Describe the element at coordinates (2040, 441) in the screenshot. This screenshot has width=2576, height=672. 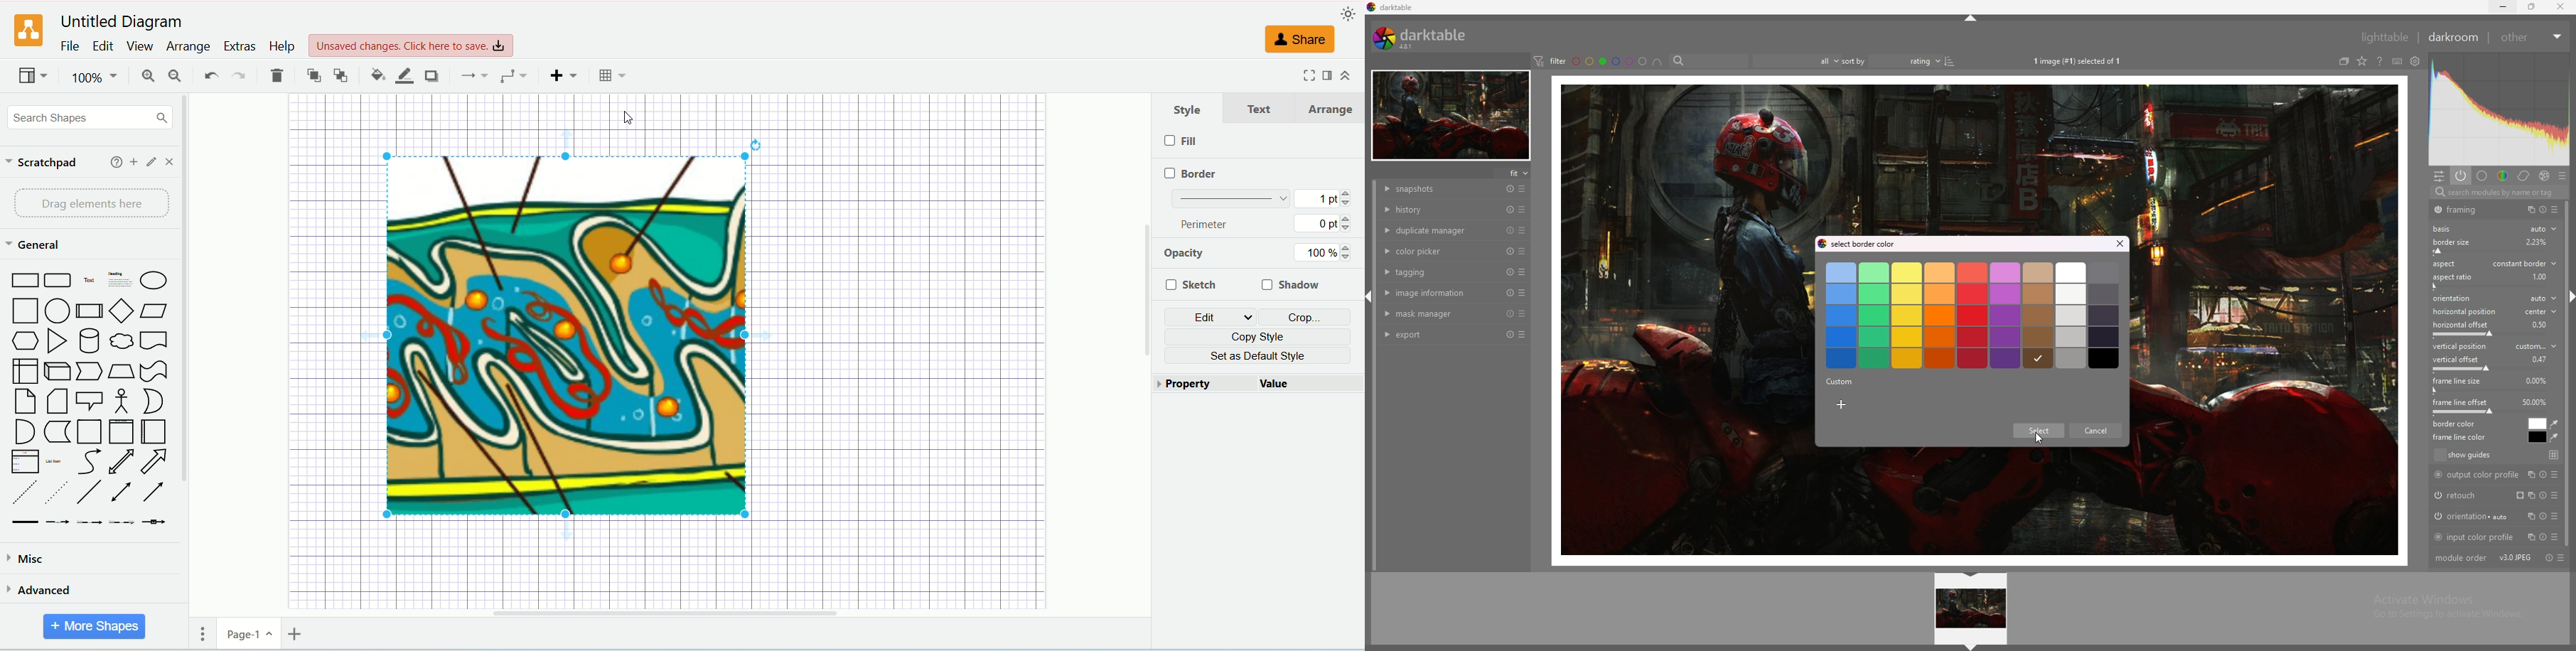
I see `cursor` at that location.